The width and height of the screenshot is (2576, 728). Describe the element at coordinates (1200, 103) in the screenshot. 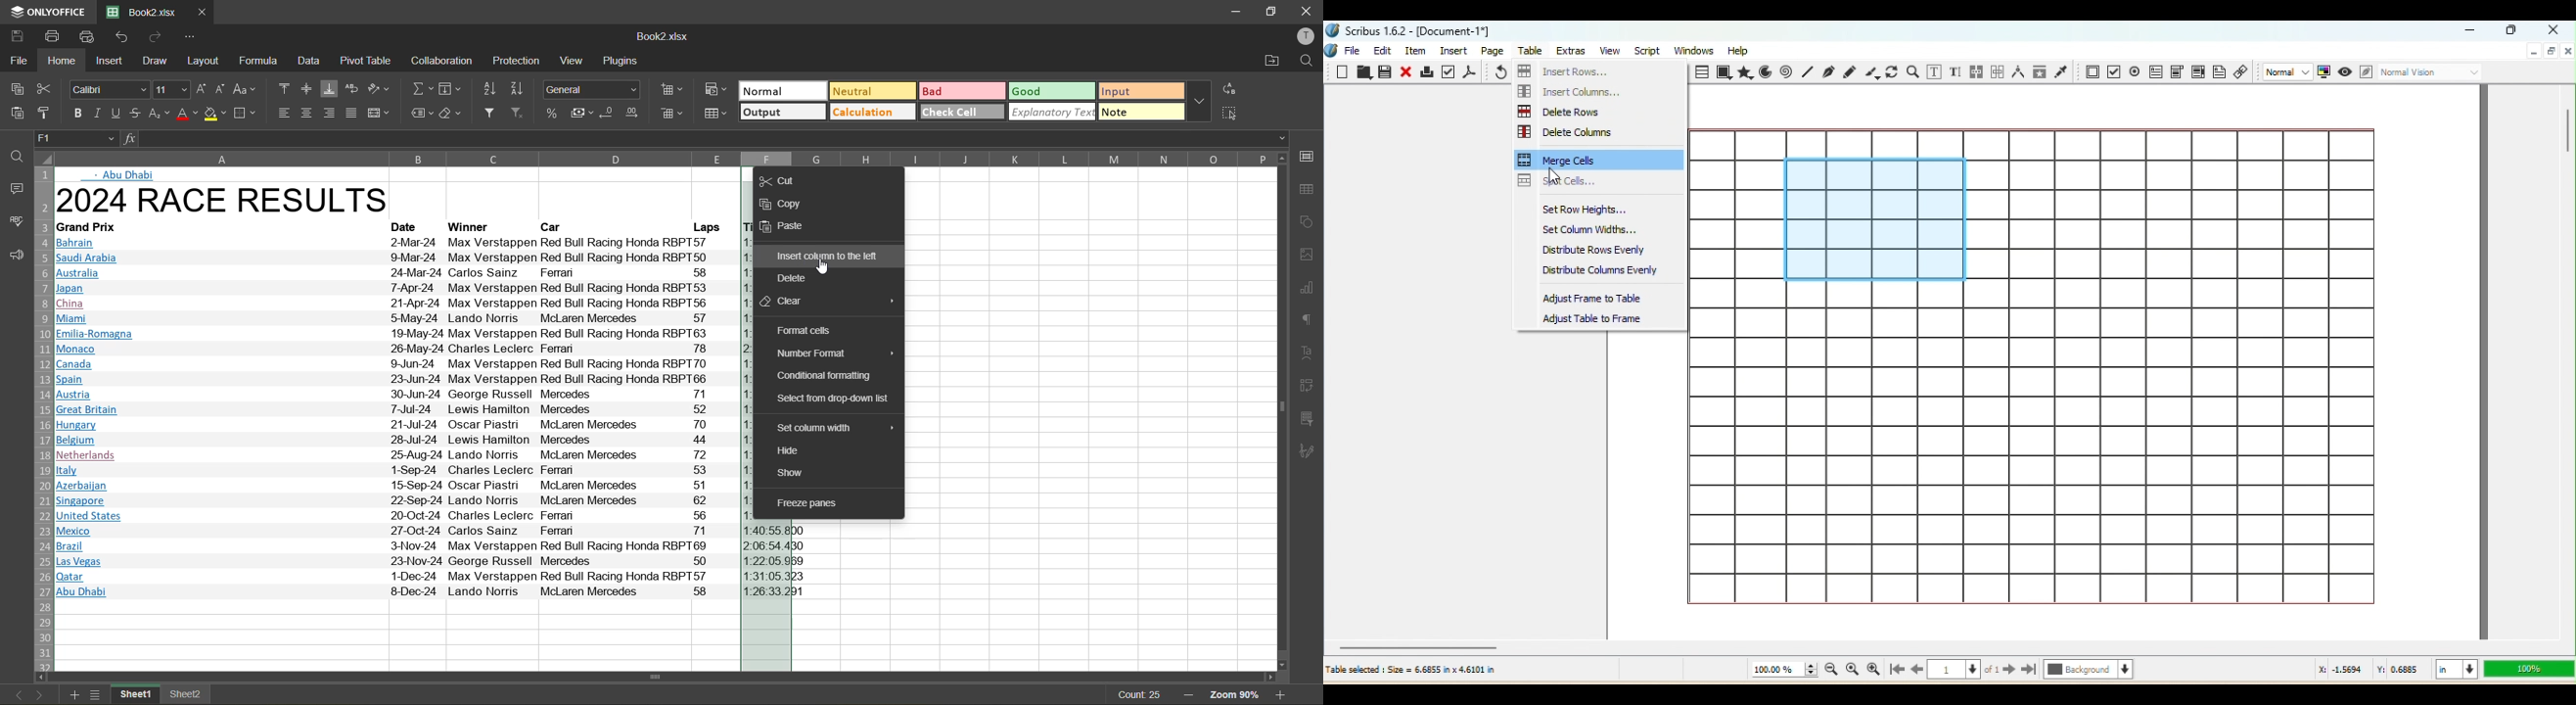

I see `more options` at that location.